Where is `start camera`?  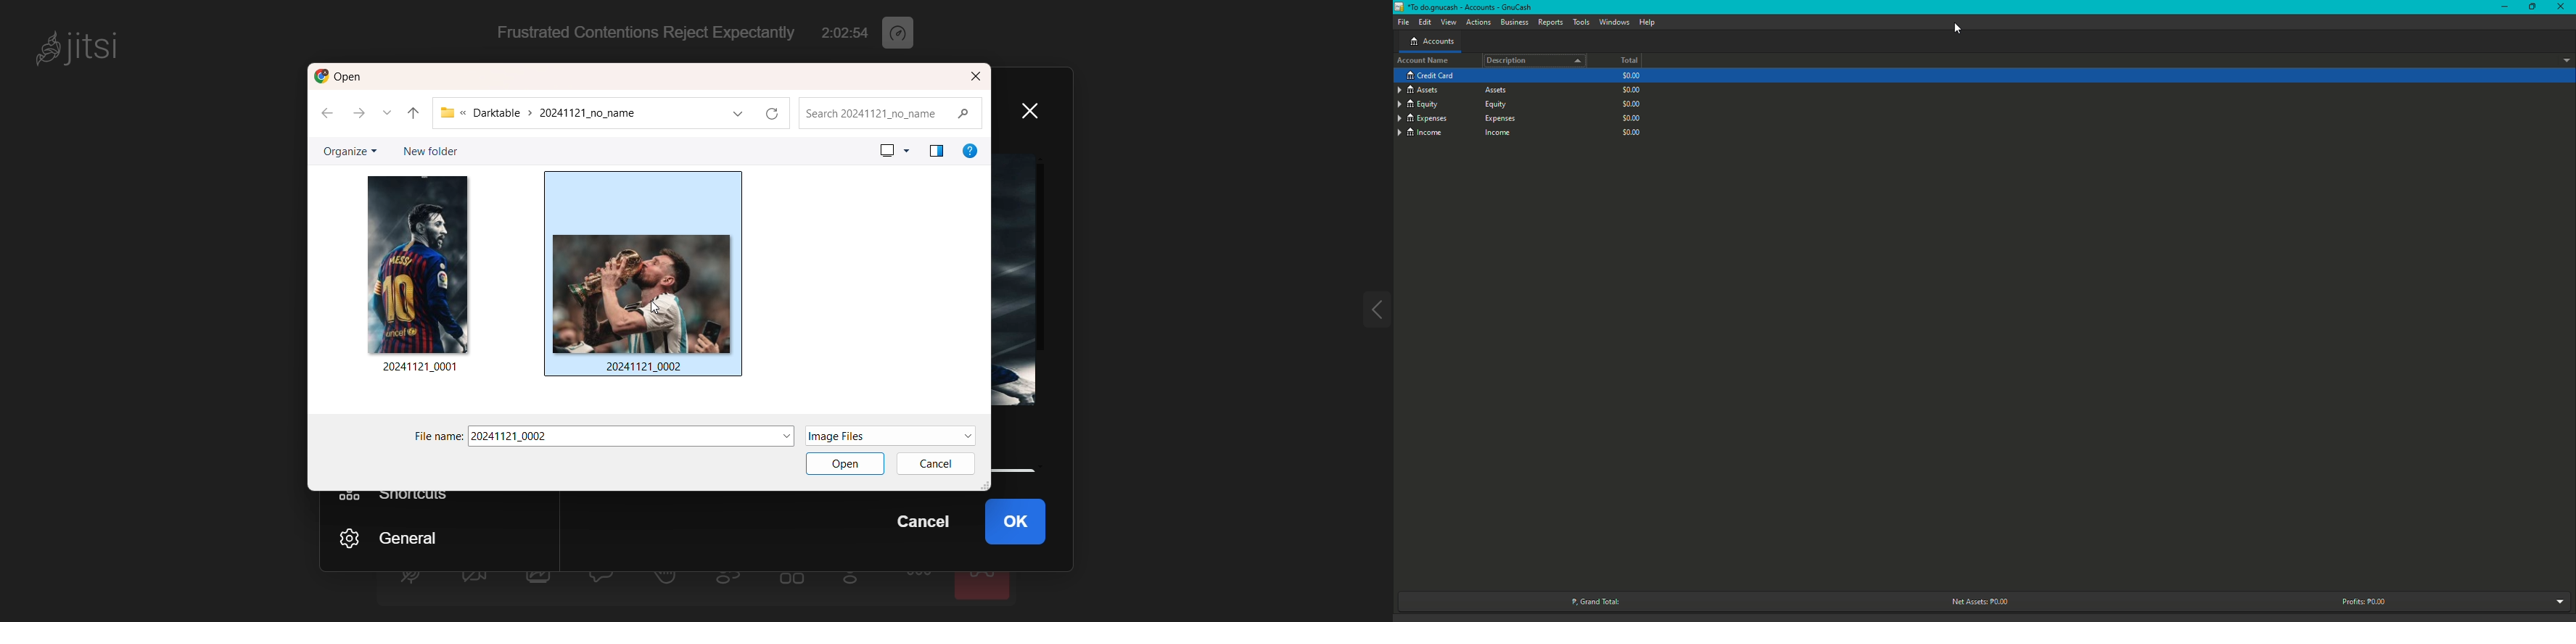
start camera is located at coordinates (473, 582).